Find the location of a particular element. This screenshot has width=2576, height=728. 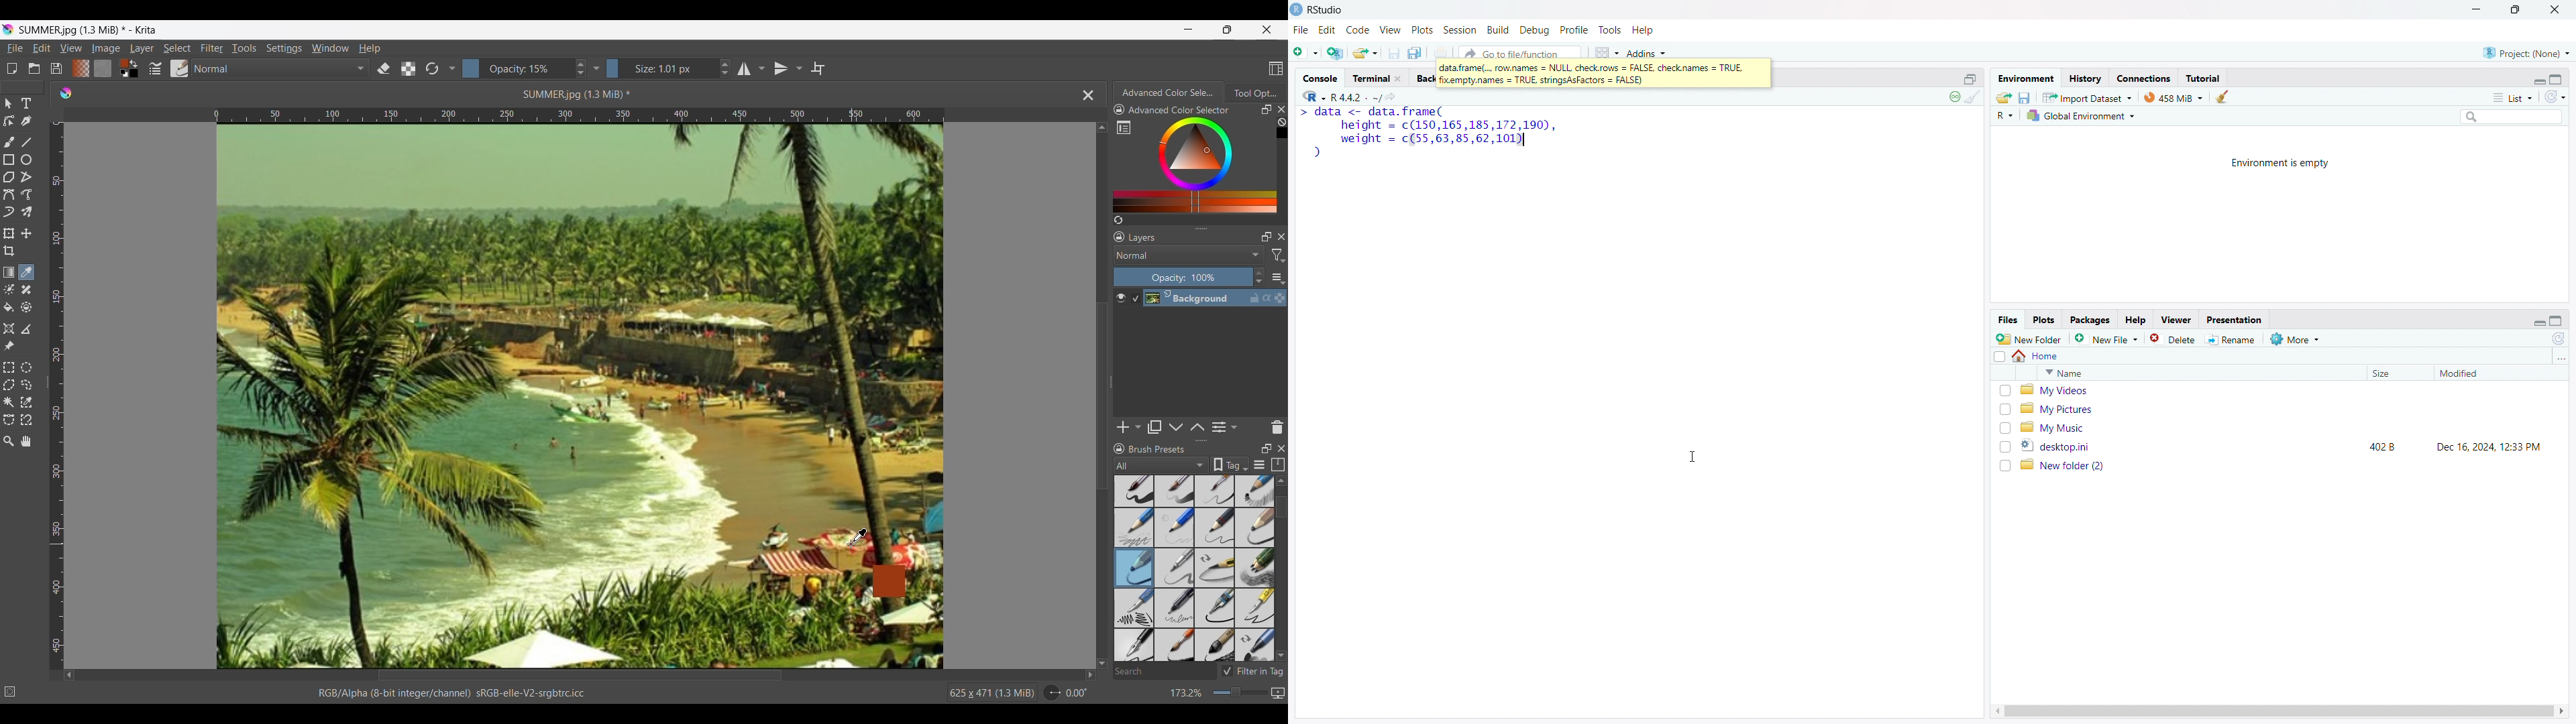

Create new document is located at coordinates (11, 69).